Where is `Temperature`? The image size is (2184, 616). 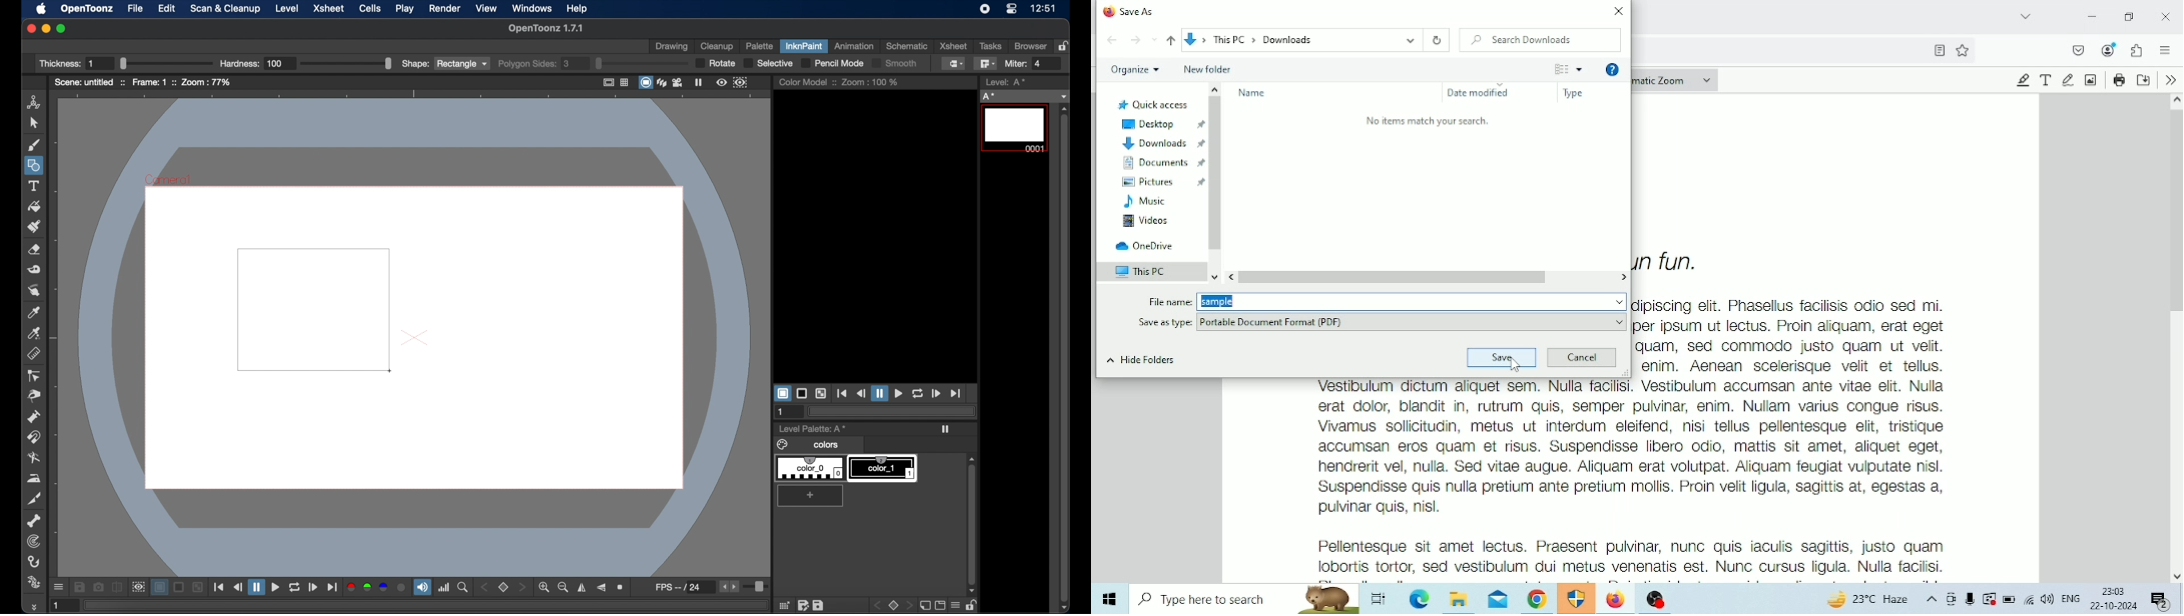
Temperature is located at coordinates (1867, 599).